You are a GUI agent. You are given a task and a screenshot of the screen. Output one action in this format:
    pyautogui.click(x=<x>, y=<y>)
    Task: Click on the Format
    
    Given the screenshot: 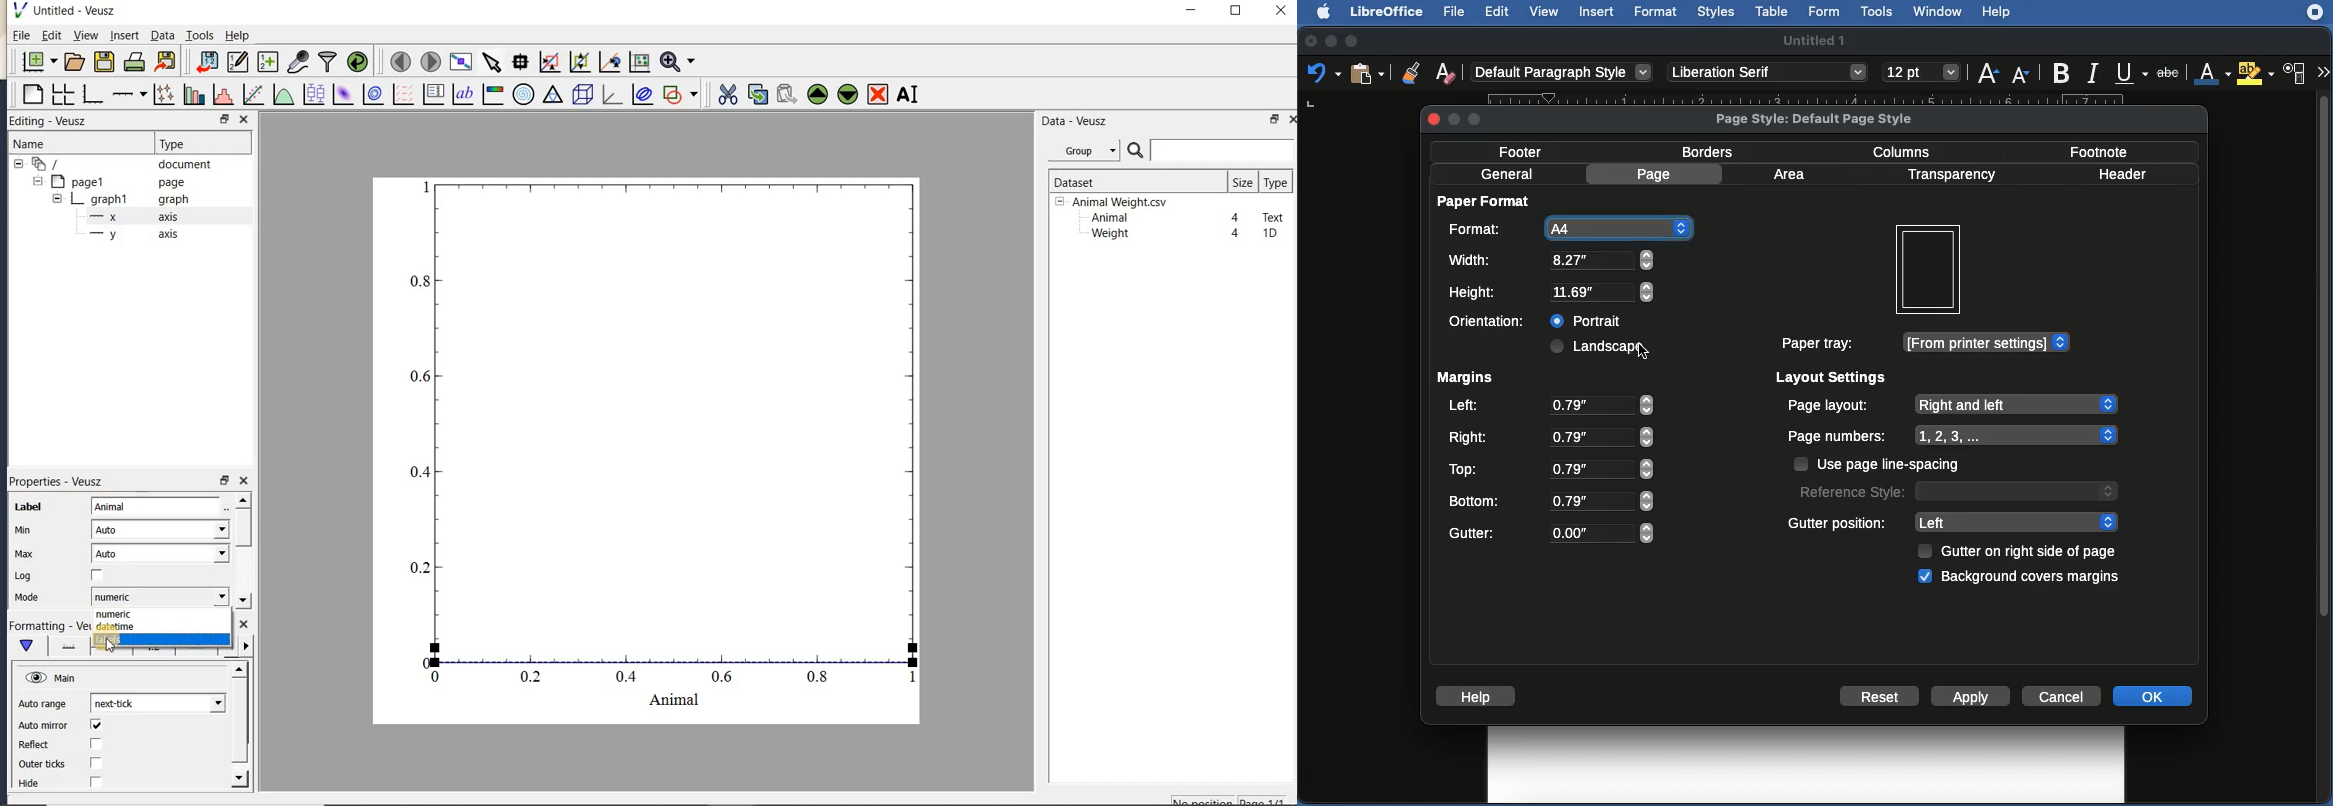 What is the action you would take?
    pyautogui.click(x=1478, y=231)
    